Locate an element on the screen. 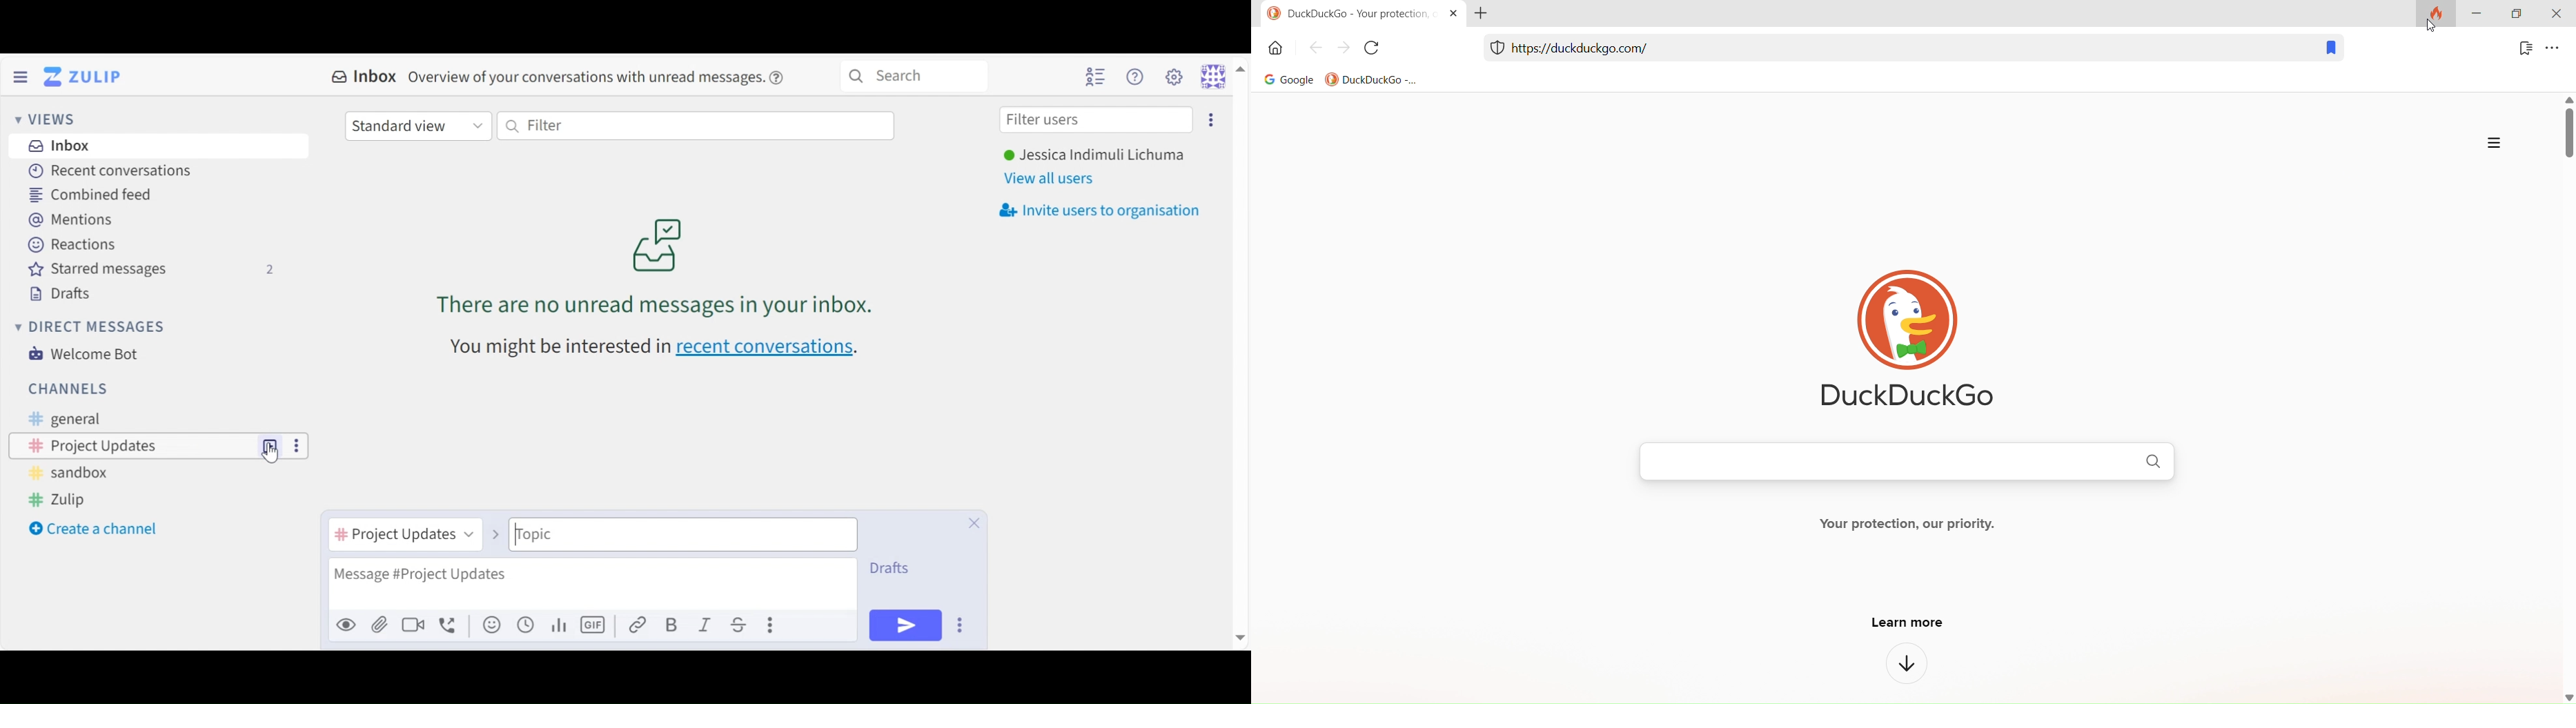 Image resolution: width=2576 pixels, height=728 pixels. Help menu is located at coordinates (1137, 76).